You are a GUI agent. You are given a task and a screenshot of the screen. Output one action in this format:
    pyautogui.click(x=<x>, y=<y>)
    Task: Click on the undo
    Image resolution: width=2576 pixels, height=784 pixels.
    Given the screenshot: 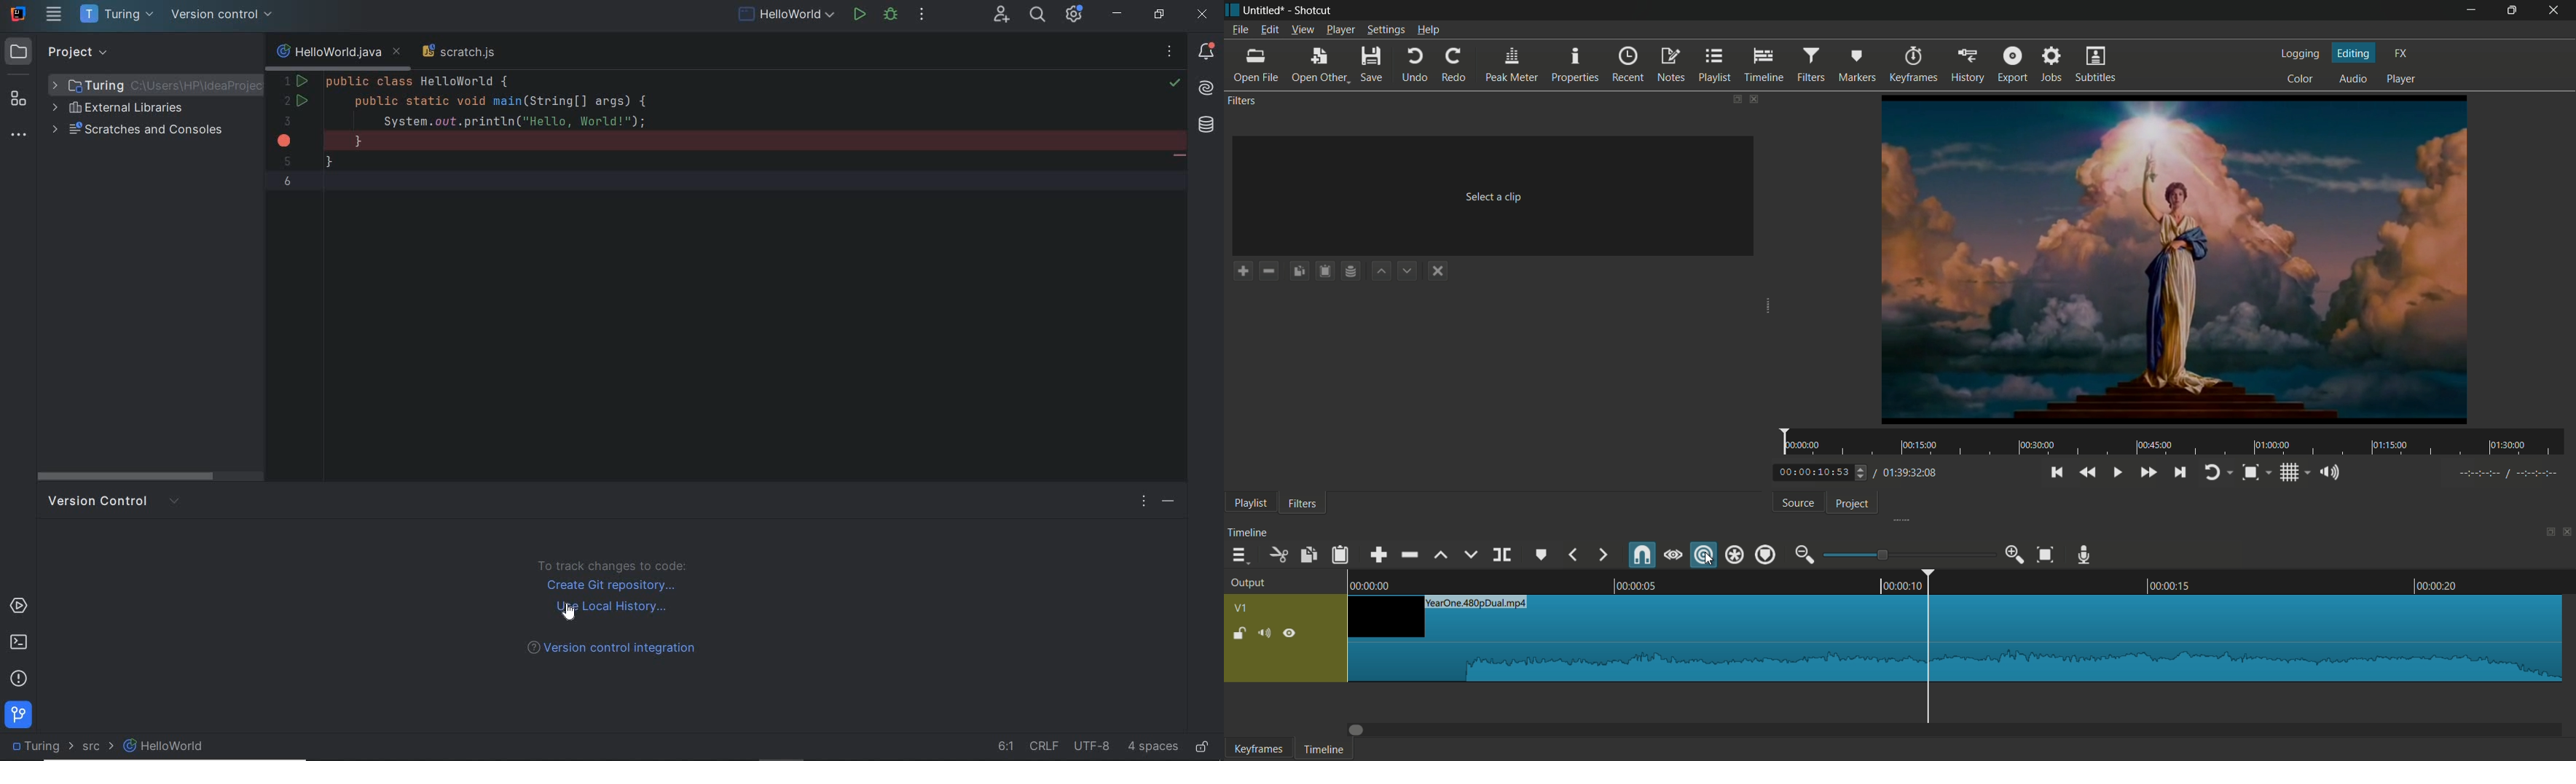 What is the action you would take?
    pyautogui.click(x=1415, y=65)
    